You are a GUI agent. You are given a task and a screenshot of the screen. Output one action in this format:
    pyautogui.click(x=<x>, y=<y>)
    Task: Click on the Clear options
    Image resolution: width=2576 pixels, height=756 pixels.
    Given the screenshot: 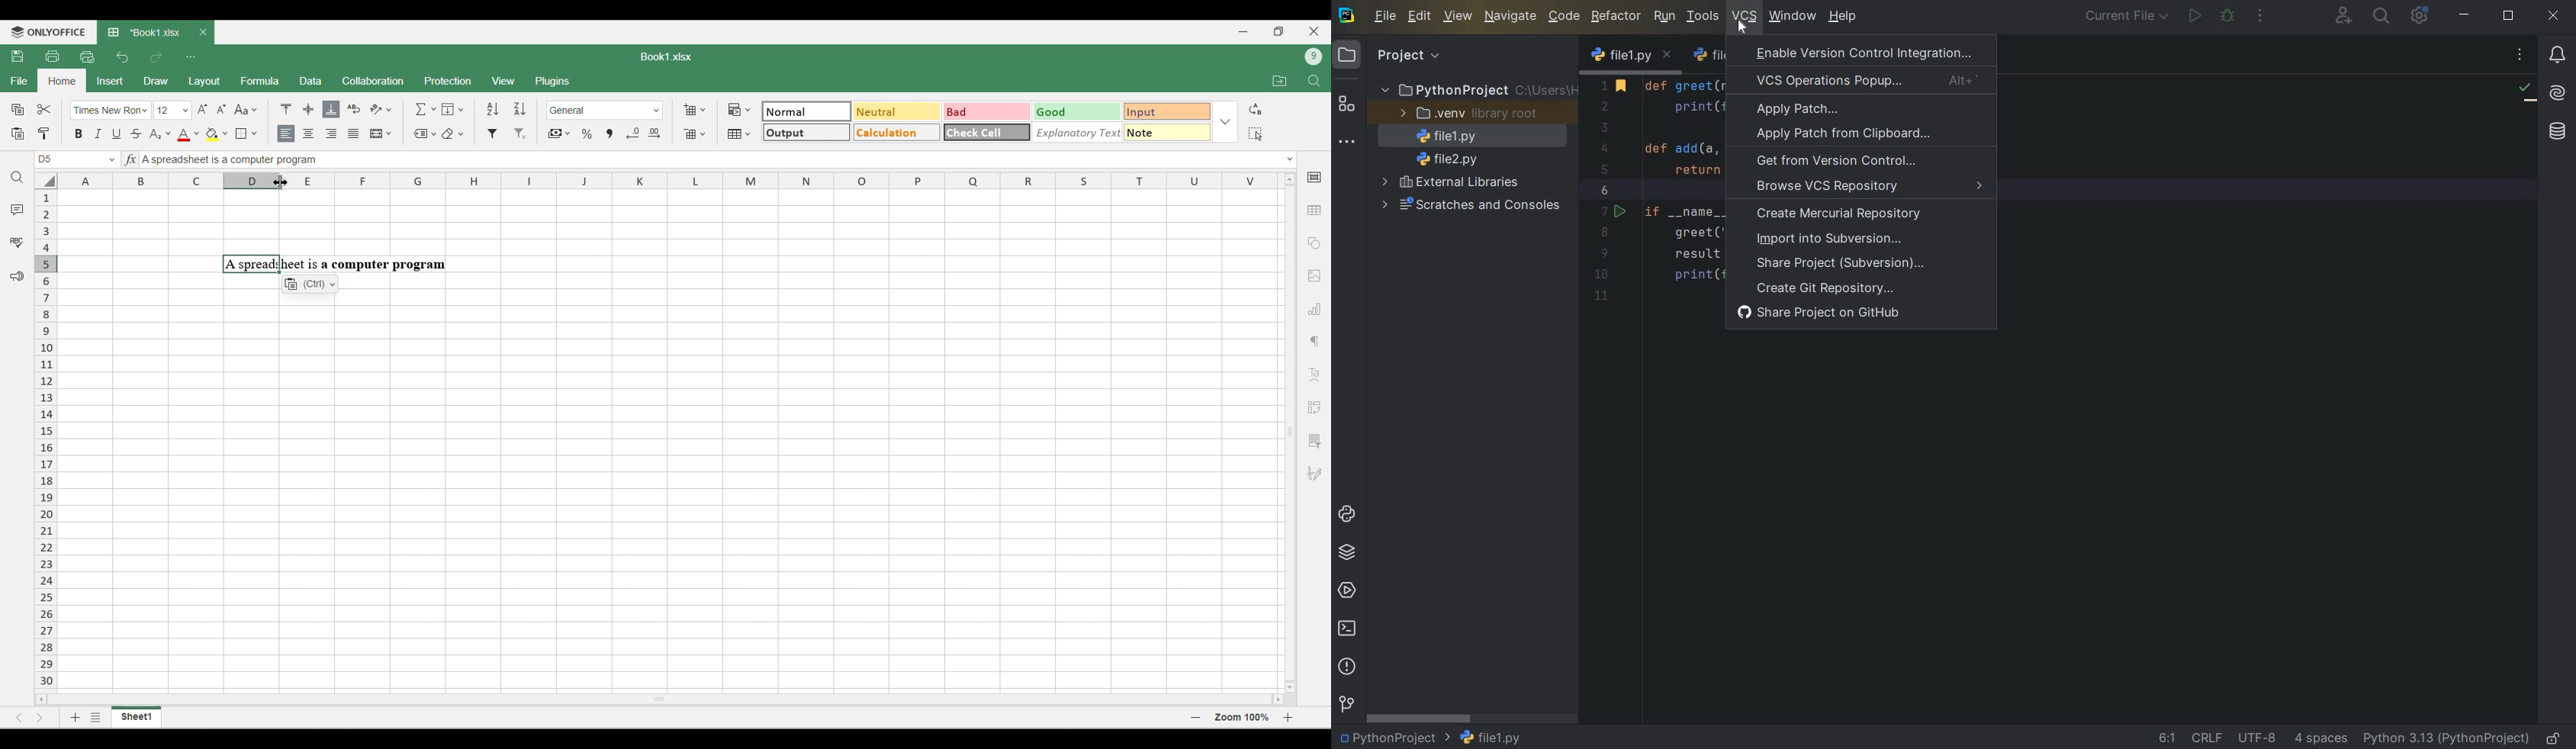 What is the action you would take?
    pyautogui.click(x=452, y=134)
    